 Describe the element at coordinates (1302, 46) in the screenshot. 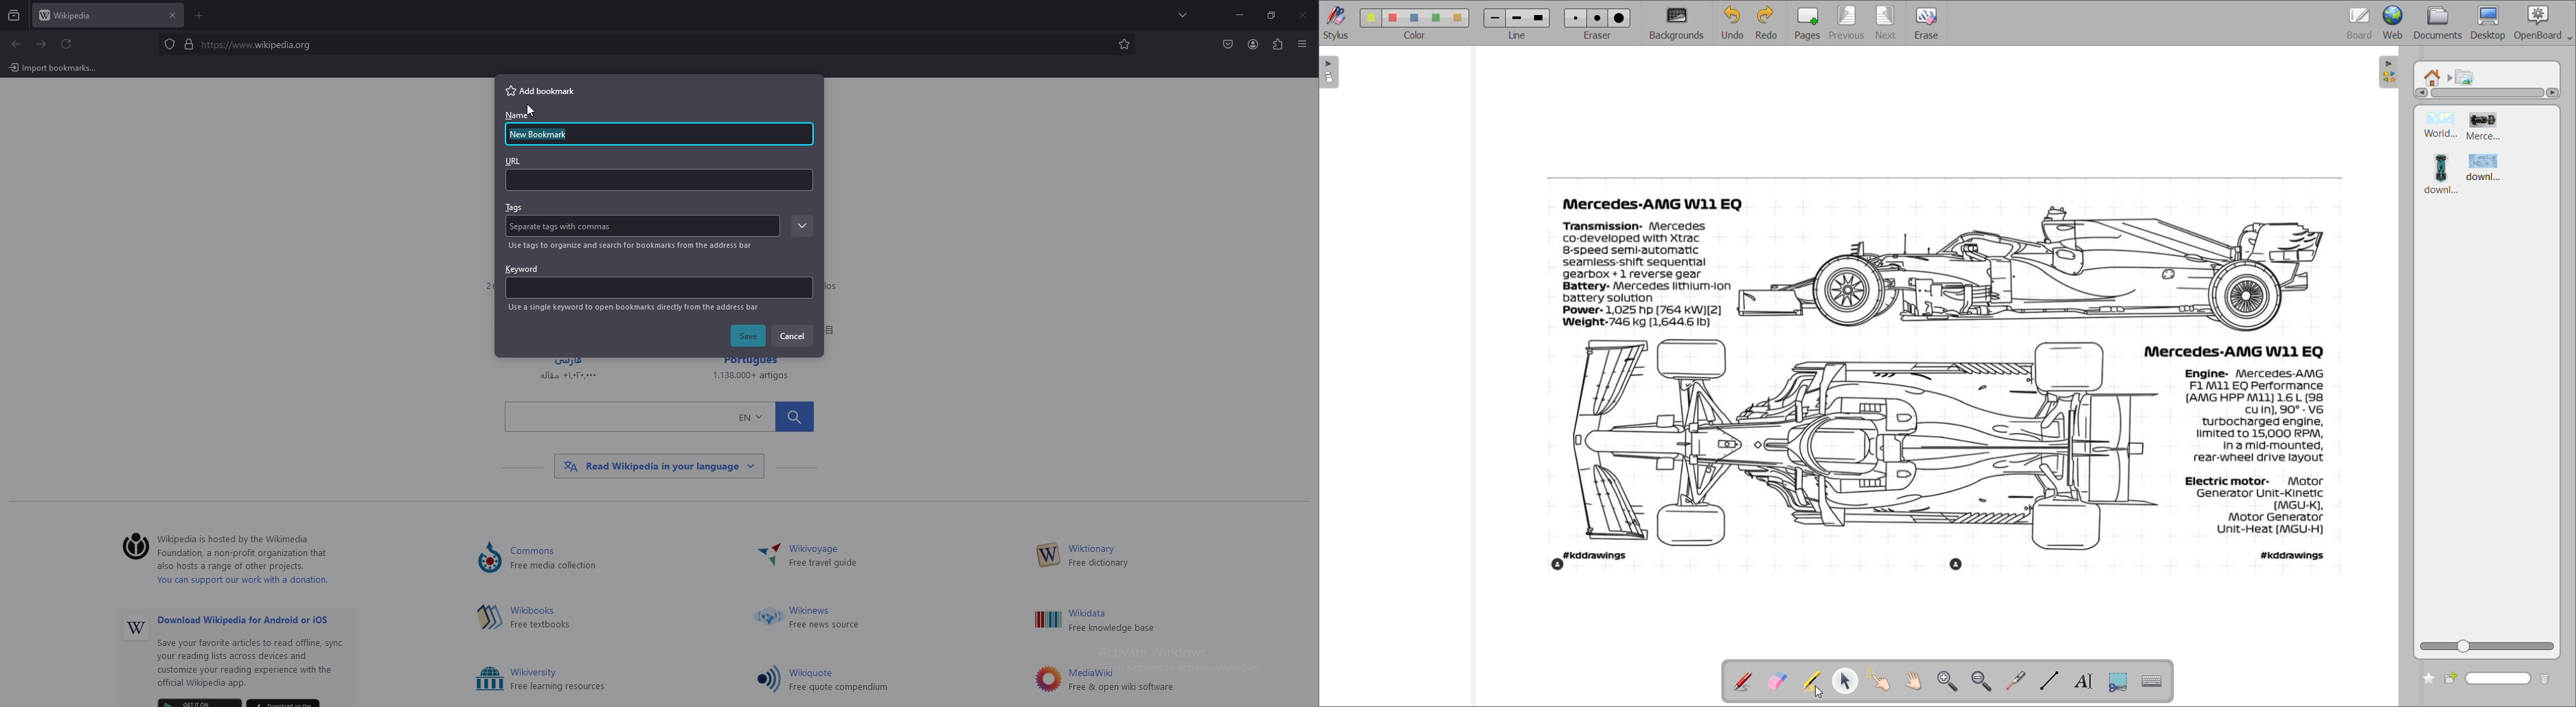

I see `` at that location.